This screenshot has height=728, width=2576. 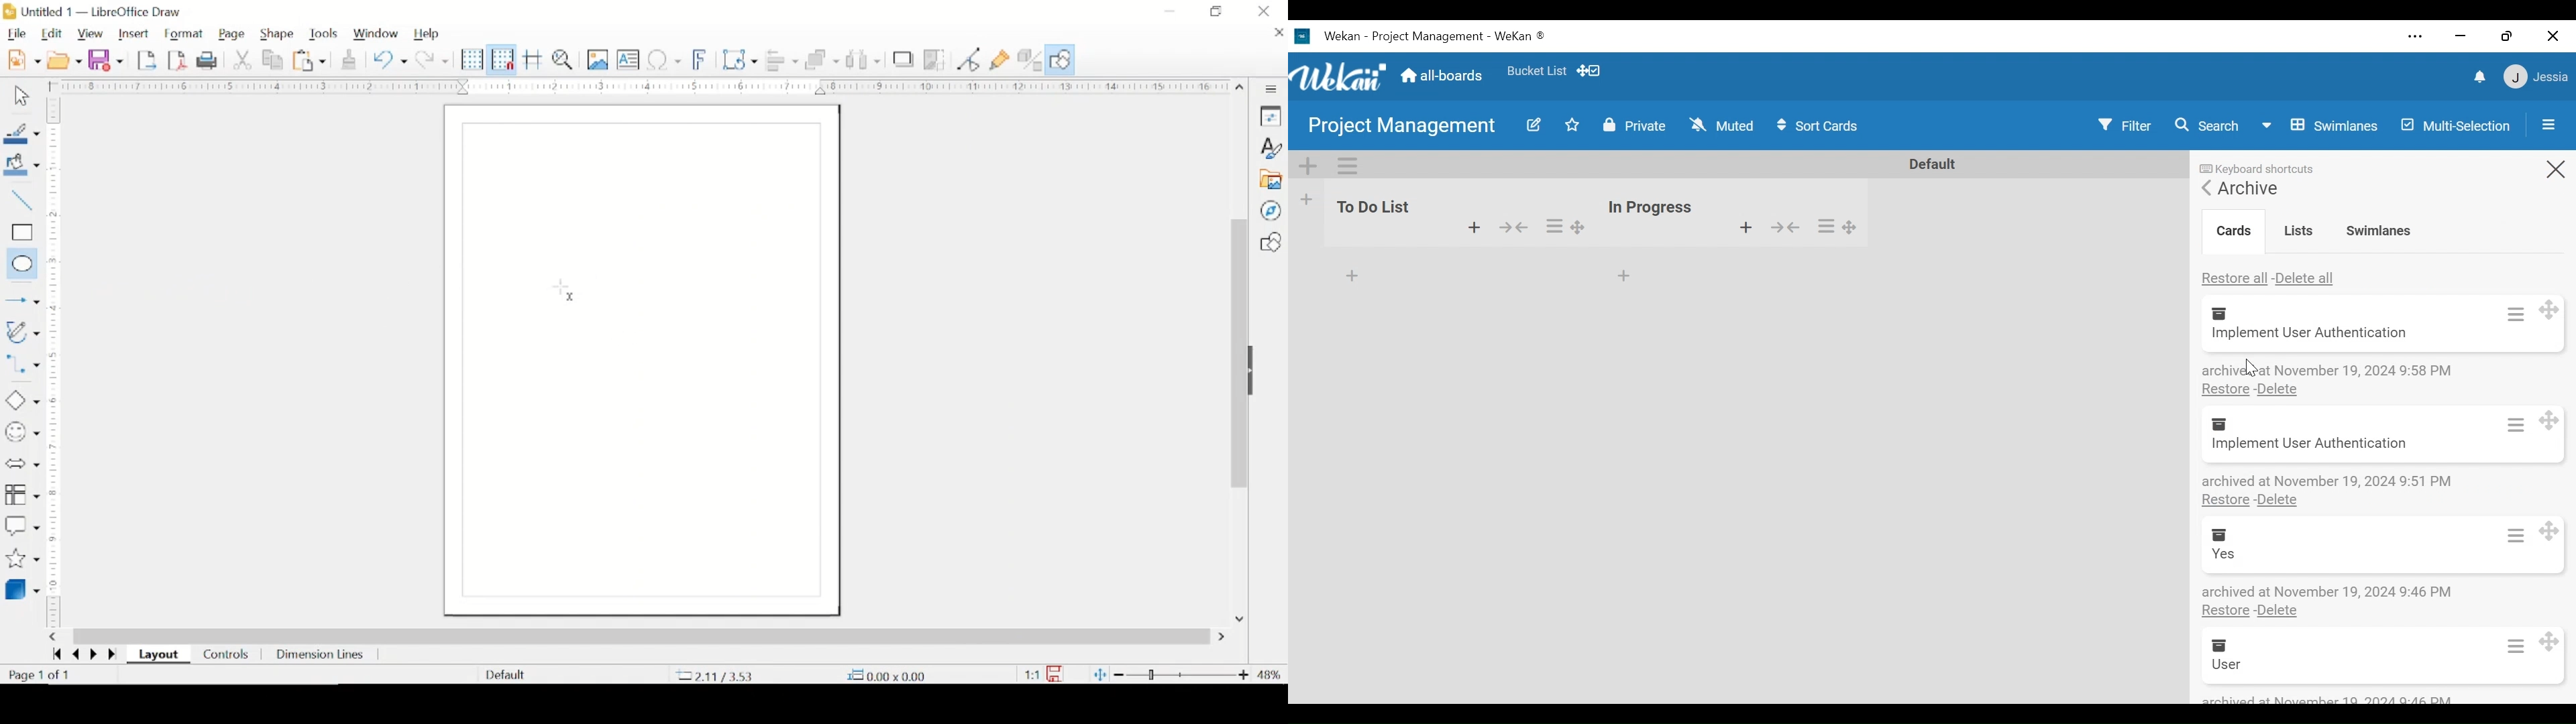 I want to click on Delete, so click(x=2279, y=390).